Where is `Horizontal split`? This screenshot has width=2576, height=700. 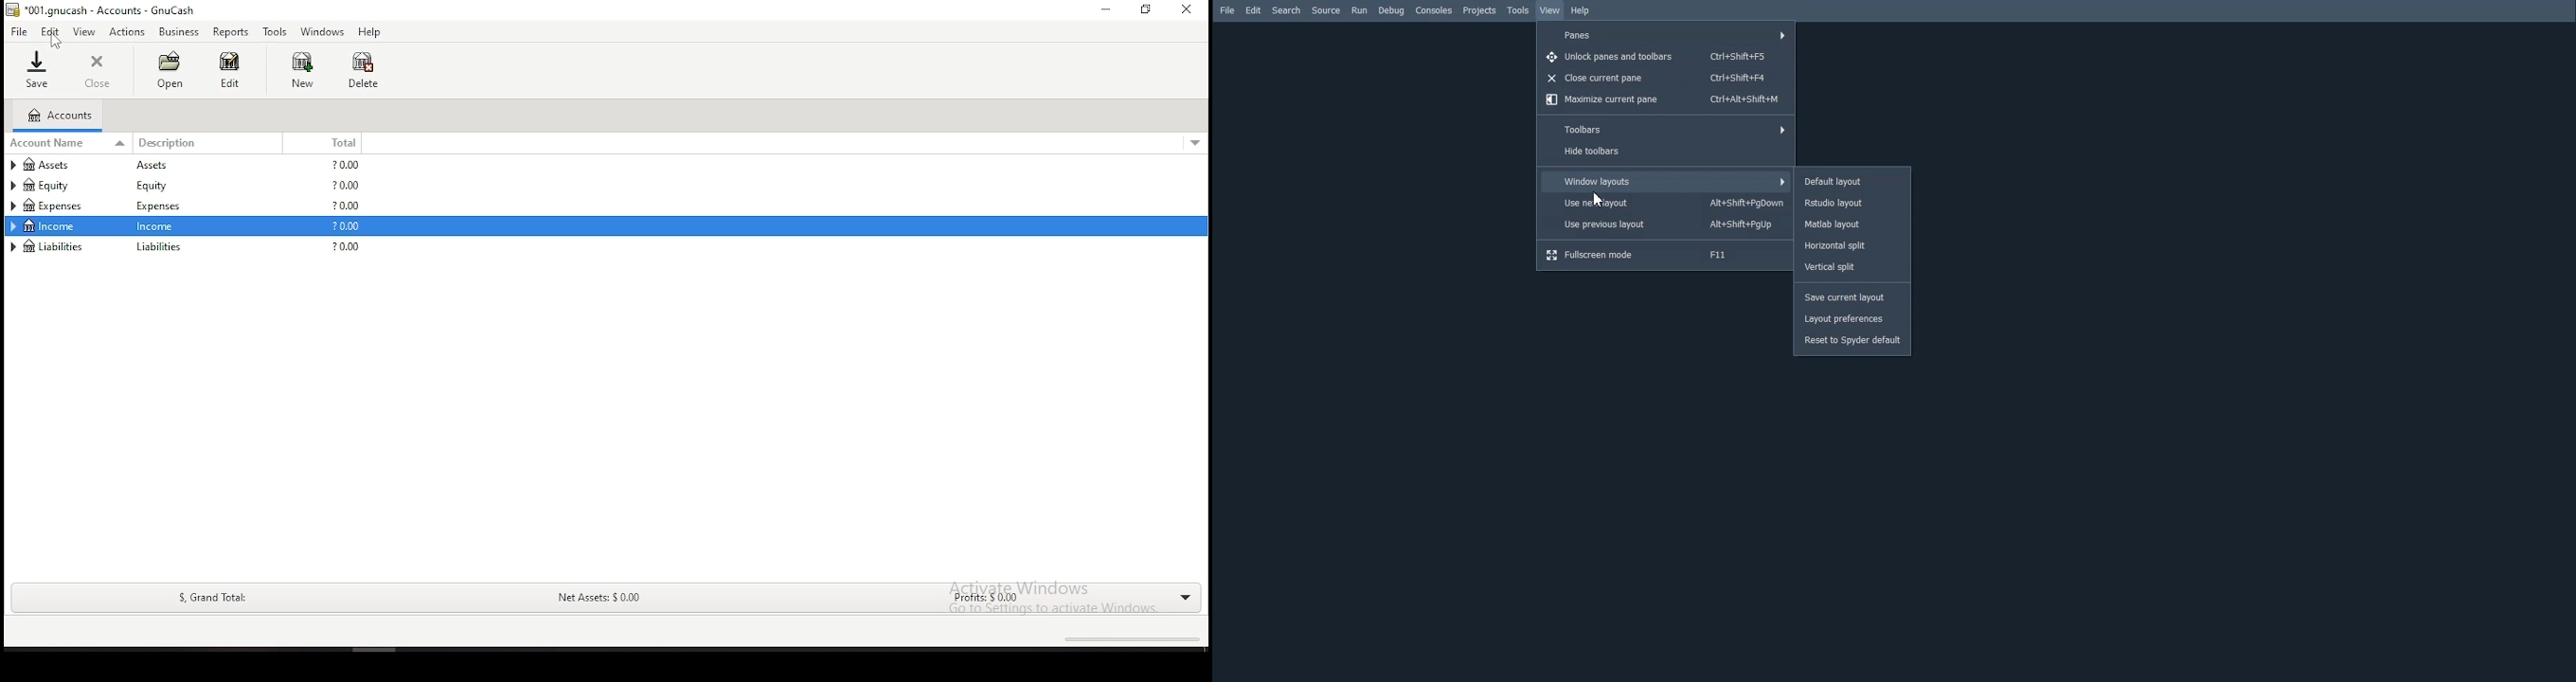 Horizontal split is located at coordinates (1852, 246).